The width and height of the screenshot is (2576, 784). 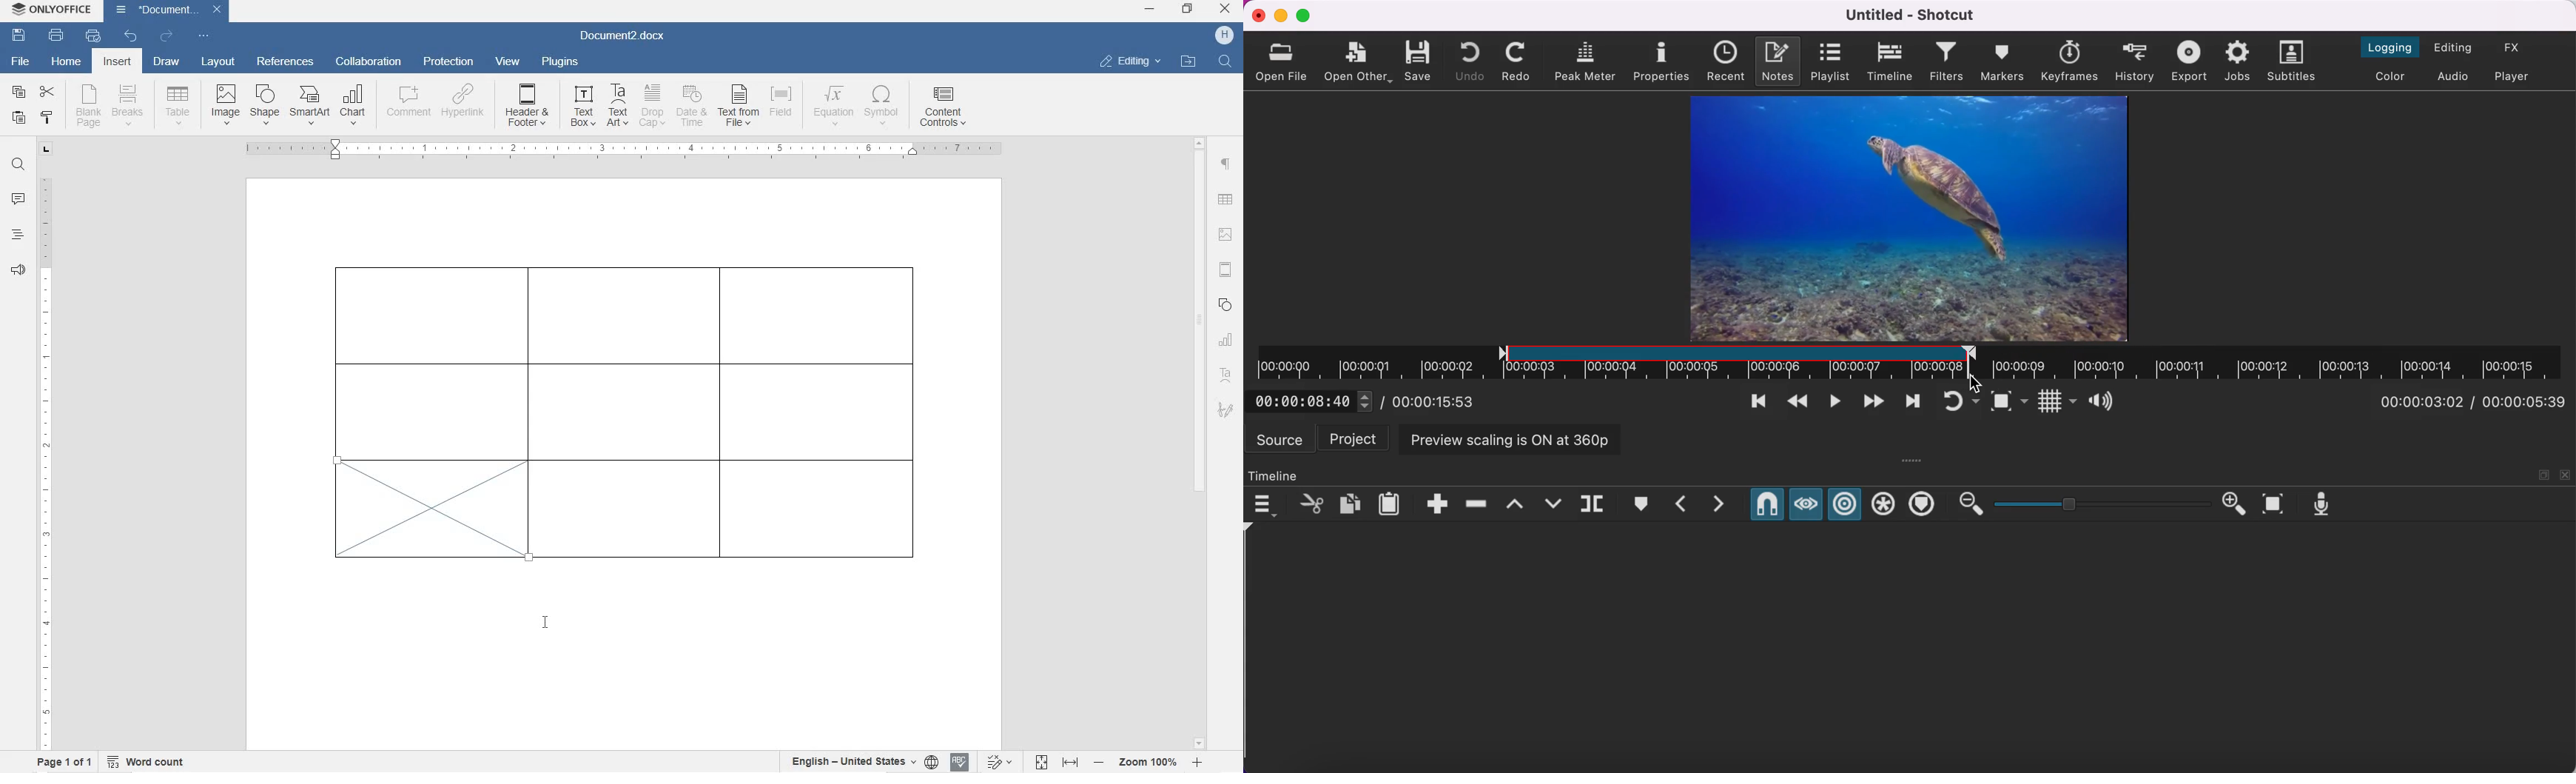 I want to click on zoom in or out, so click(x=1149, y=762).